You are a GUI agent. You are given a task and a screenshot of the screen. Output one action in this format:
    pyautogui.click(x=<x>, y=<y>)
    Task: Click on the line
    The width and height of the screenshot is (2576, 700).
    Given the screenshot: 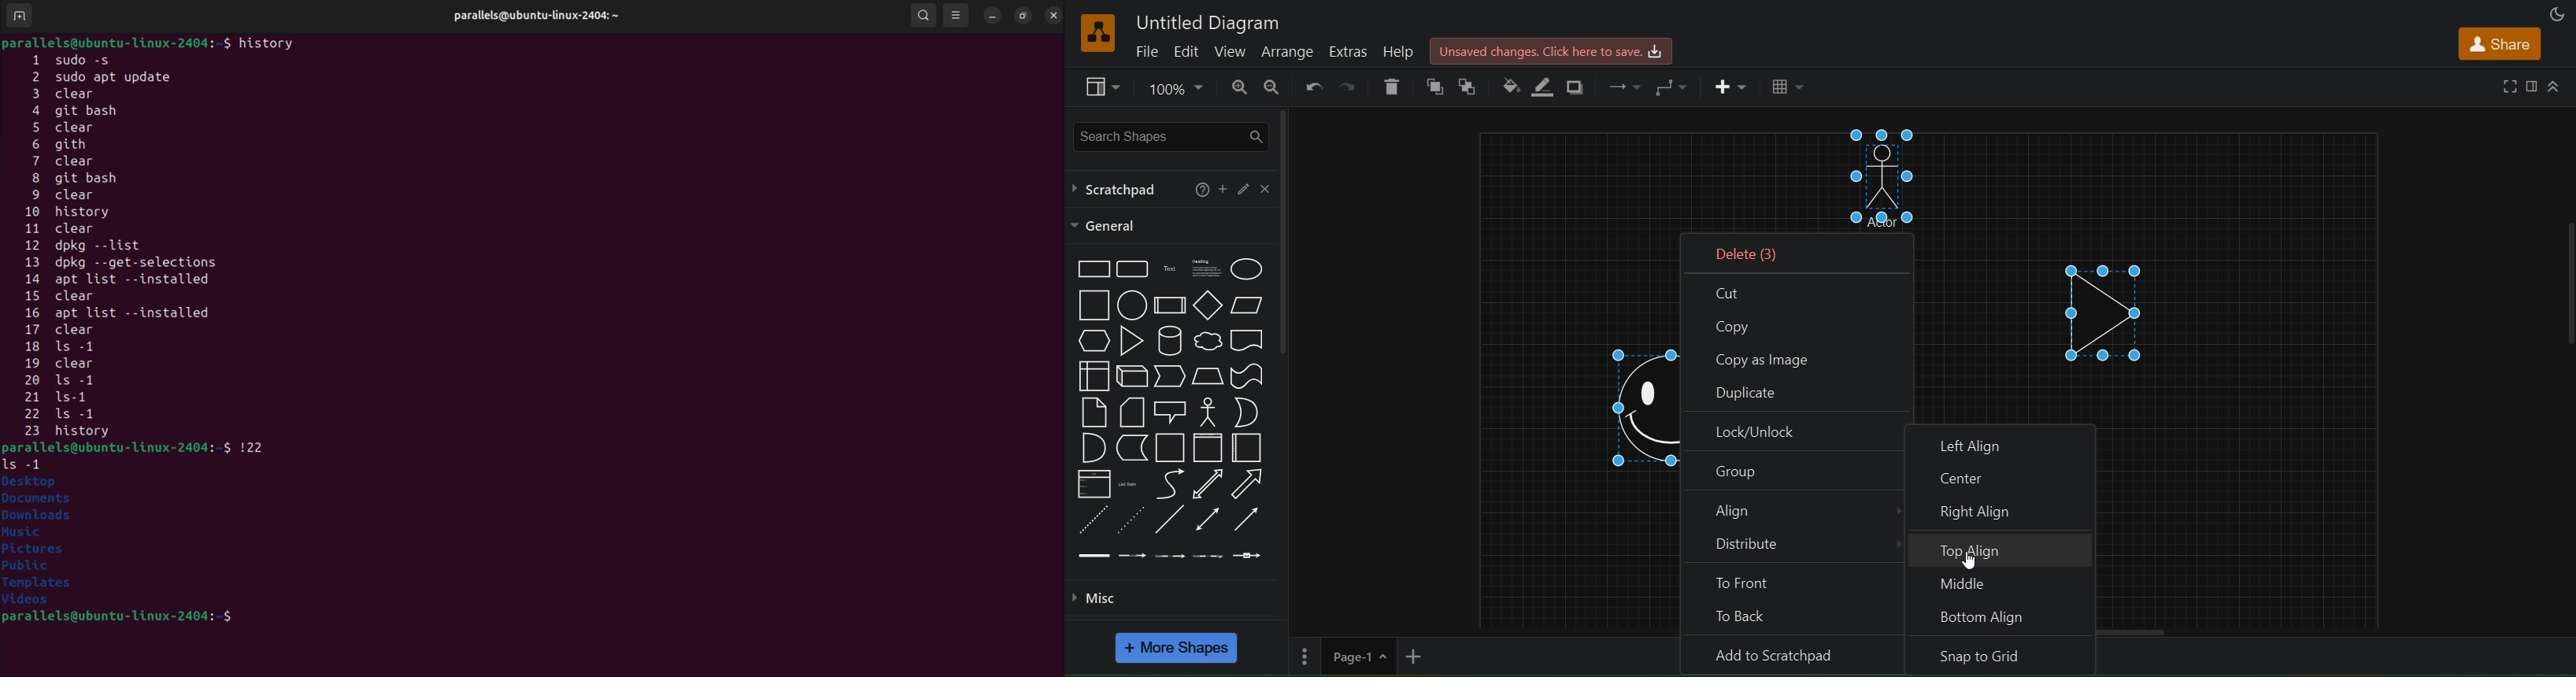 What is the action you would take?
    pyautogui.click(x=1171, y=520)
    